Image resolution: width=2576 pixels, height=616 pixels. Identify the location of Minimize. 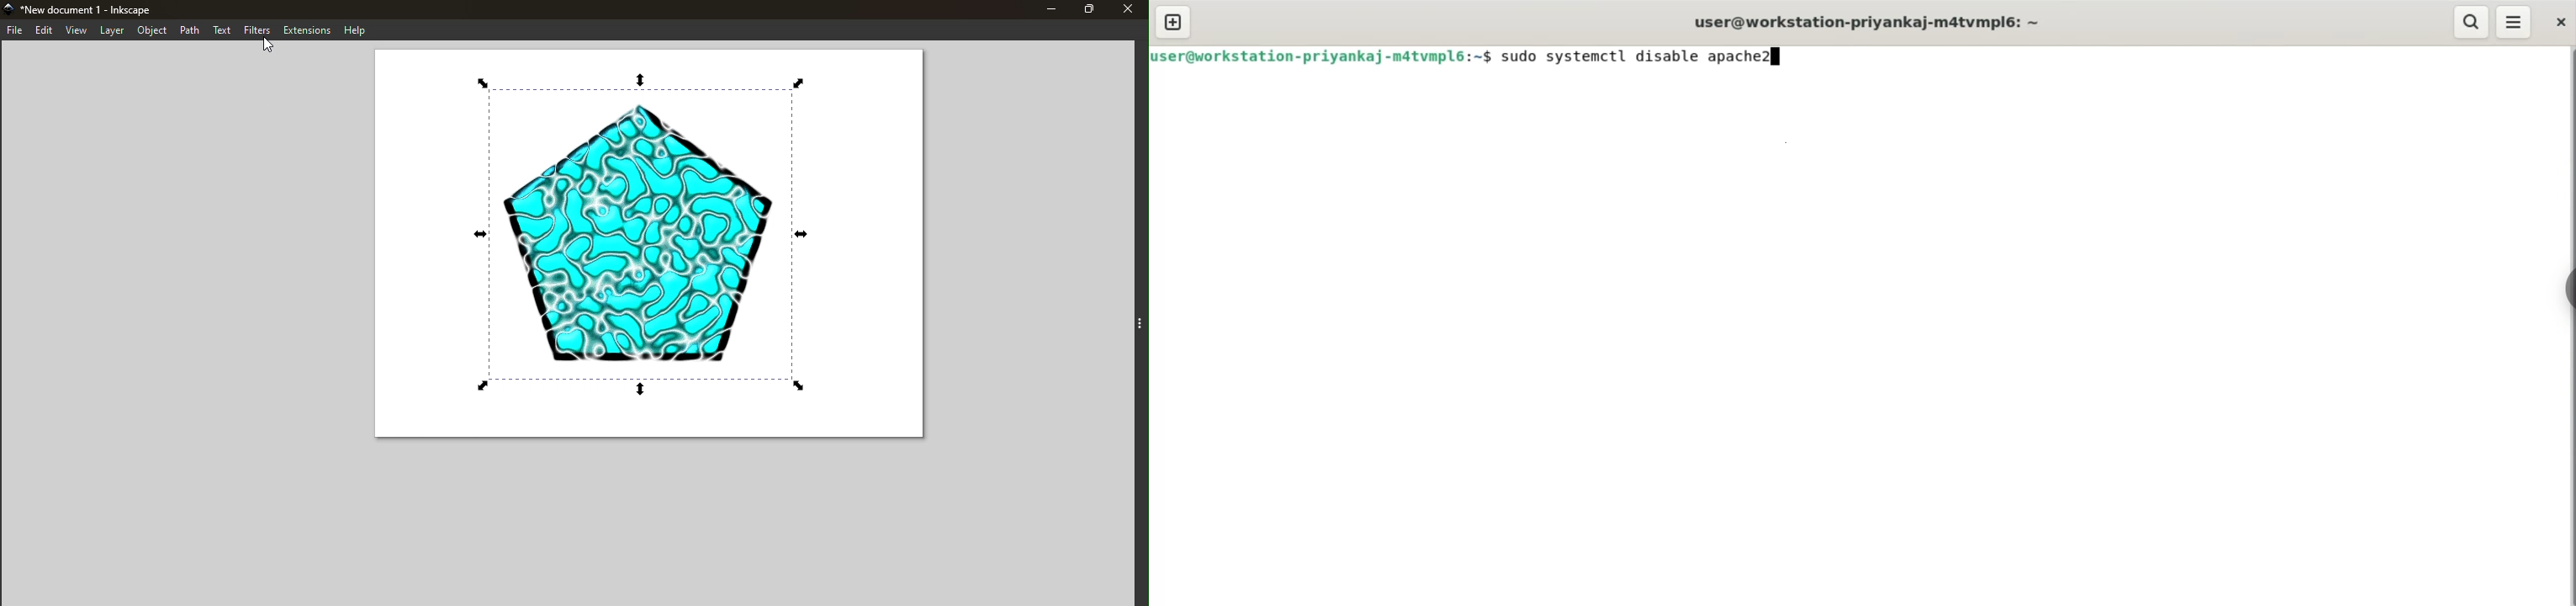
(1046, 9).